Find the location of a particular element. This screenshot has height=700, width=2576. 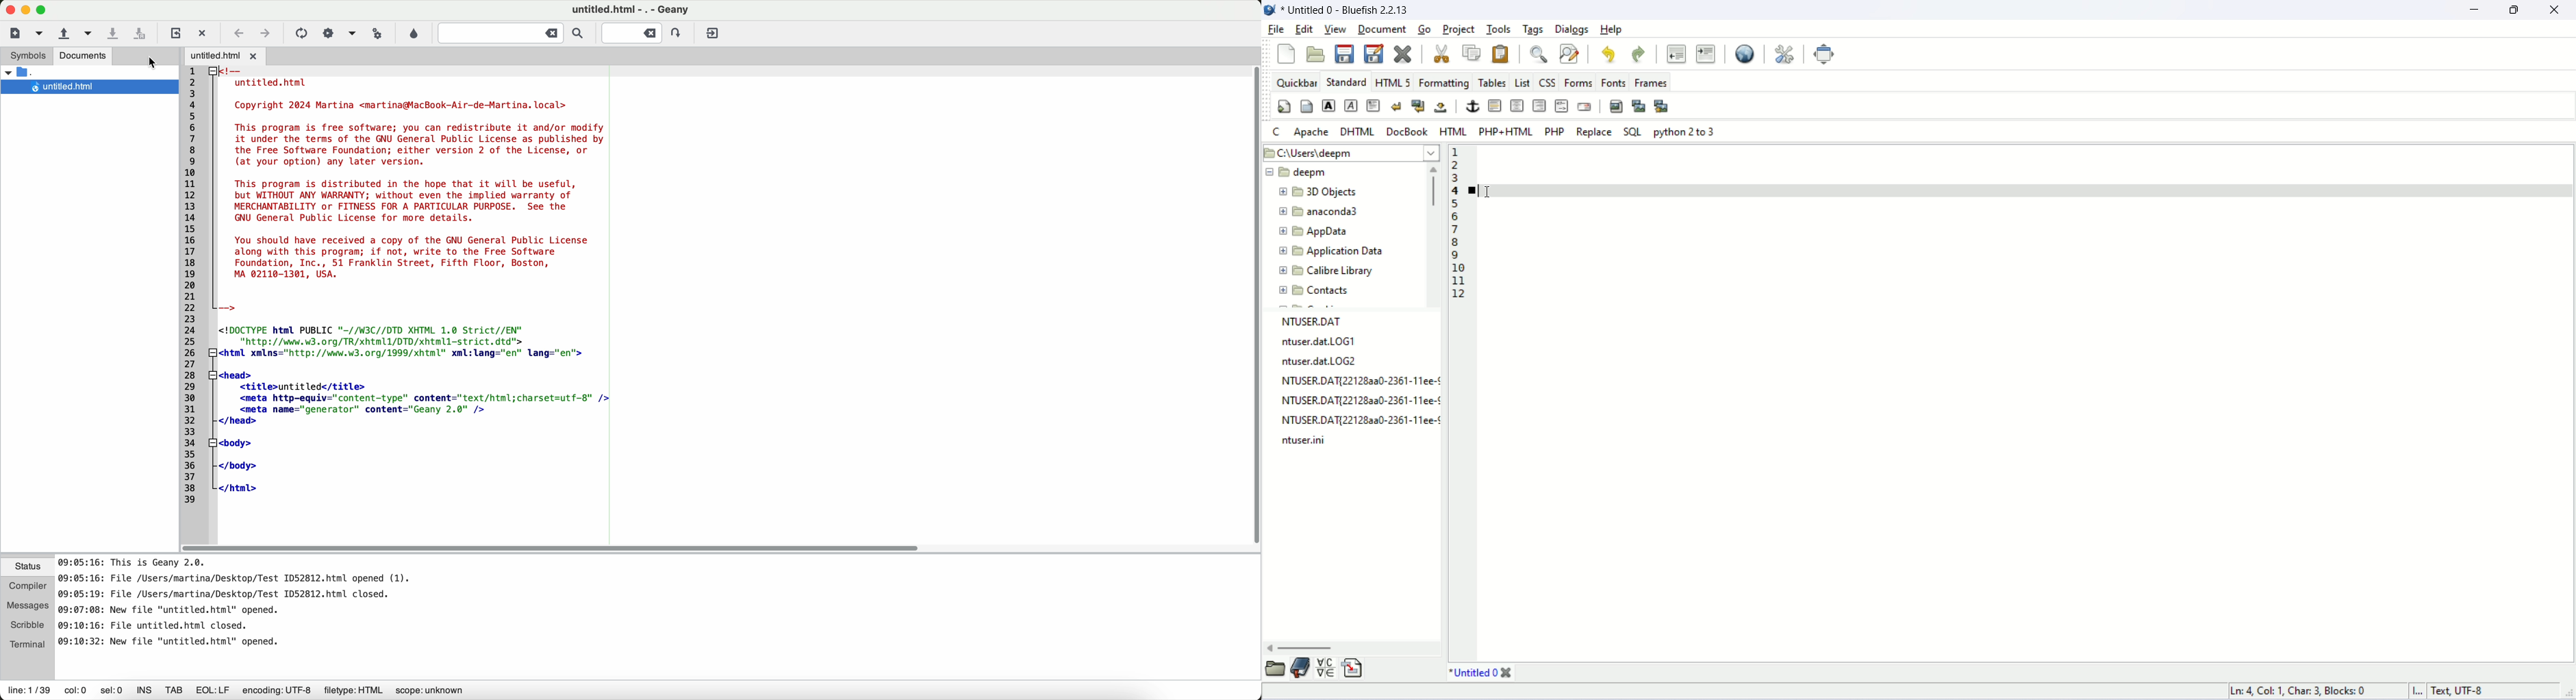

tables is located at coordinates (1493, 82).